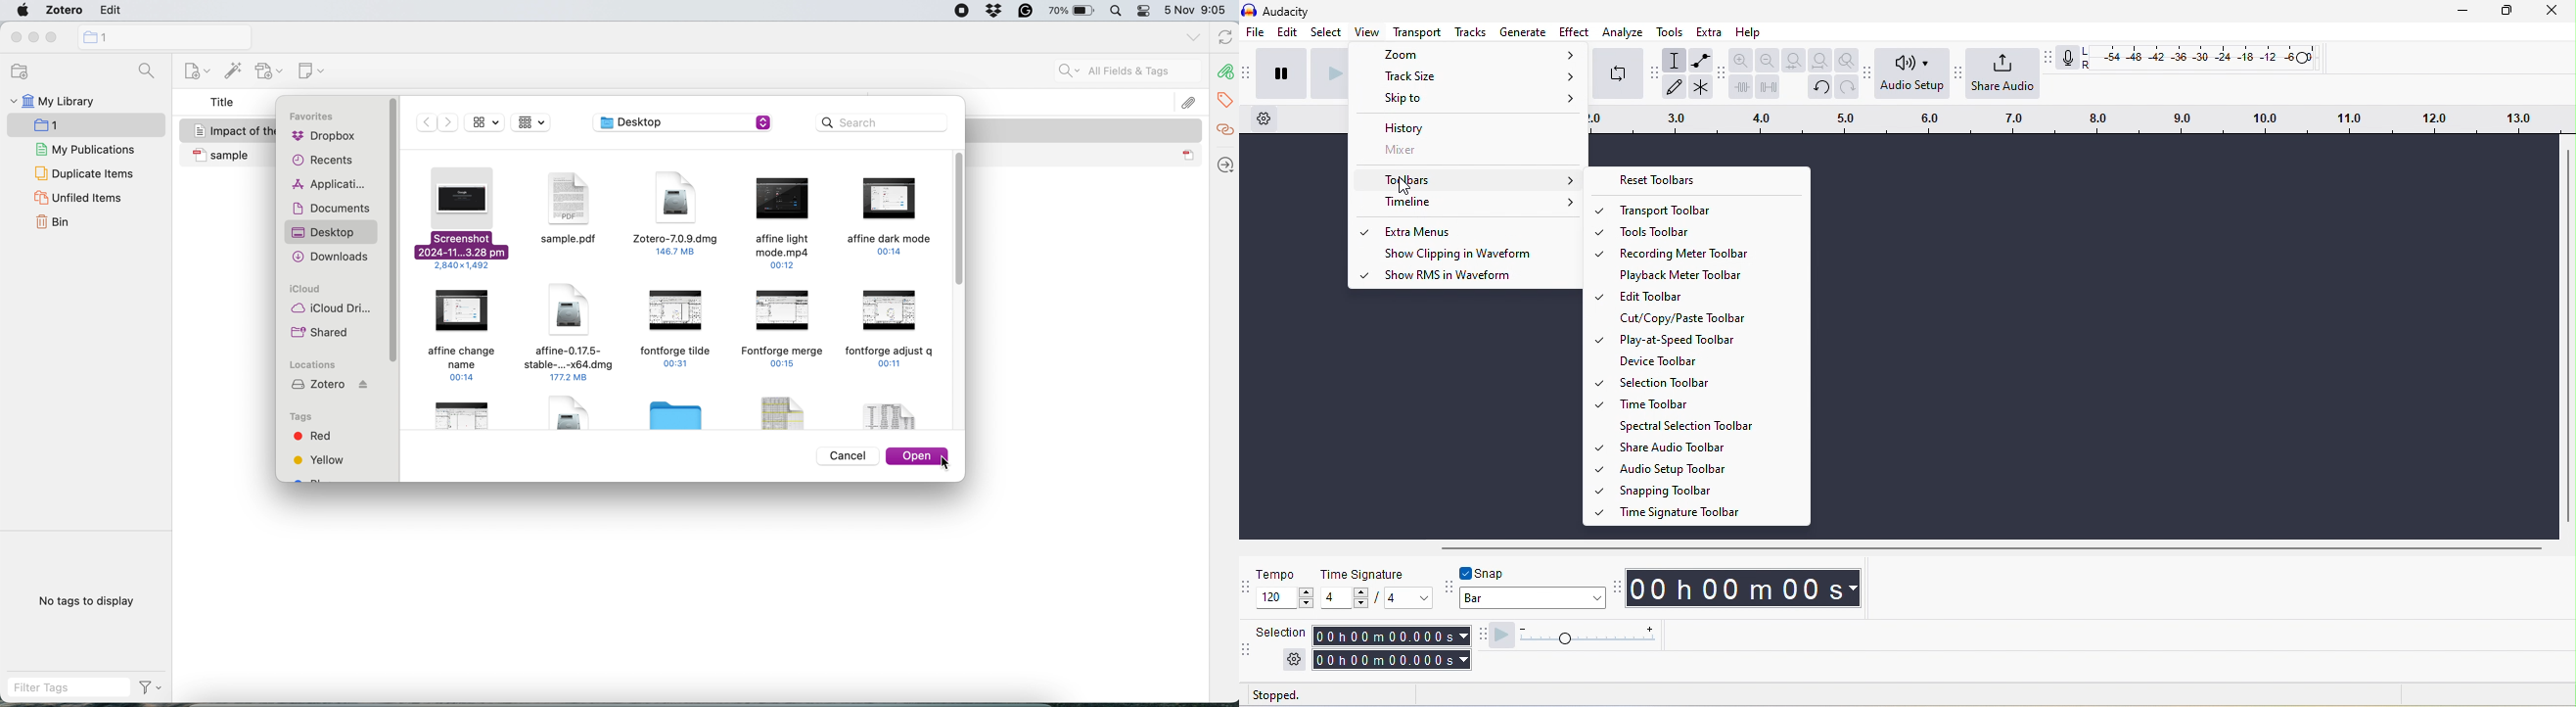 This screenshot has height=728, width=2576. I want to click on add item by identifier, so click(230, 71).